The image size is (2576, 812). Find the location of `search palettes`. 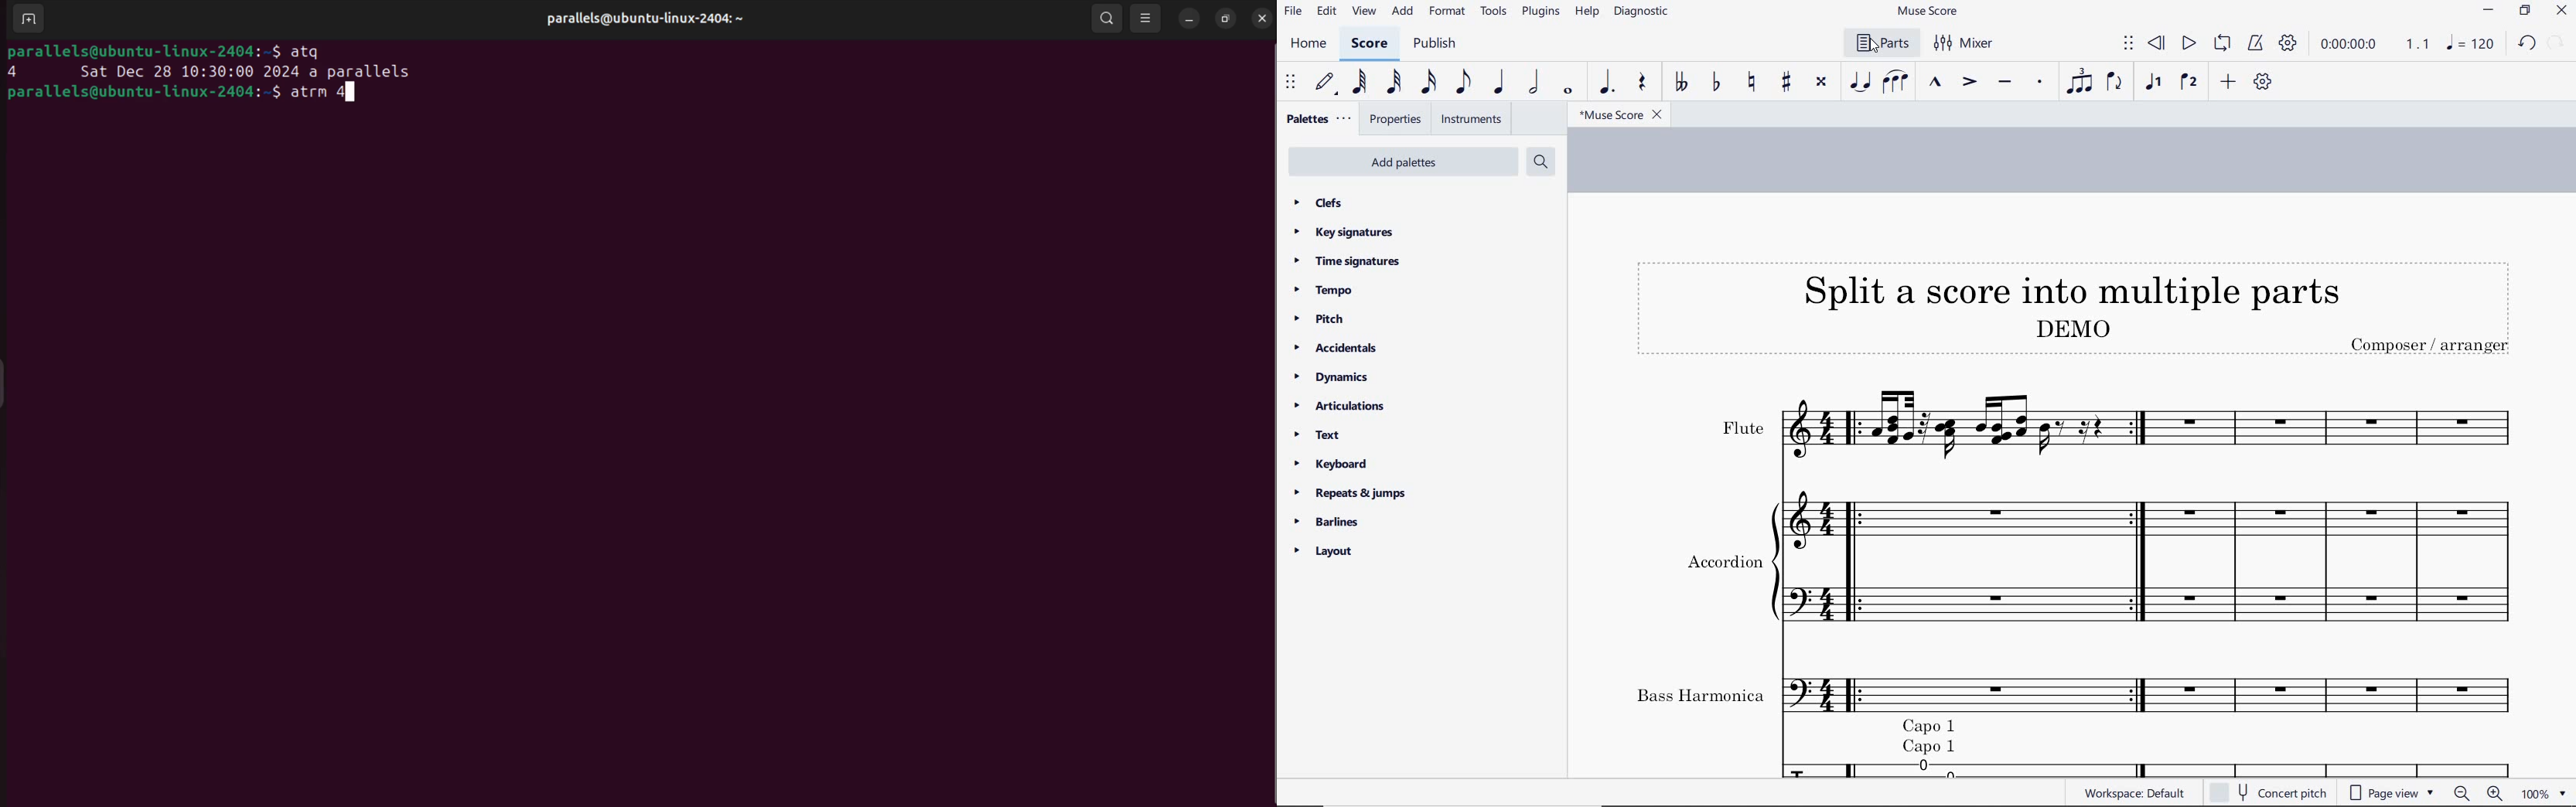

search palettes is located at coordinates (1539, 162).